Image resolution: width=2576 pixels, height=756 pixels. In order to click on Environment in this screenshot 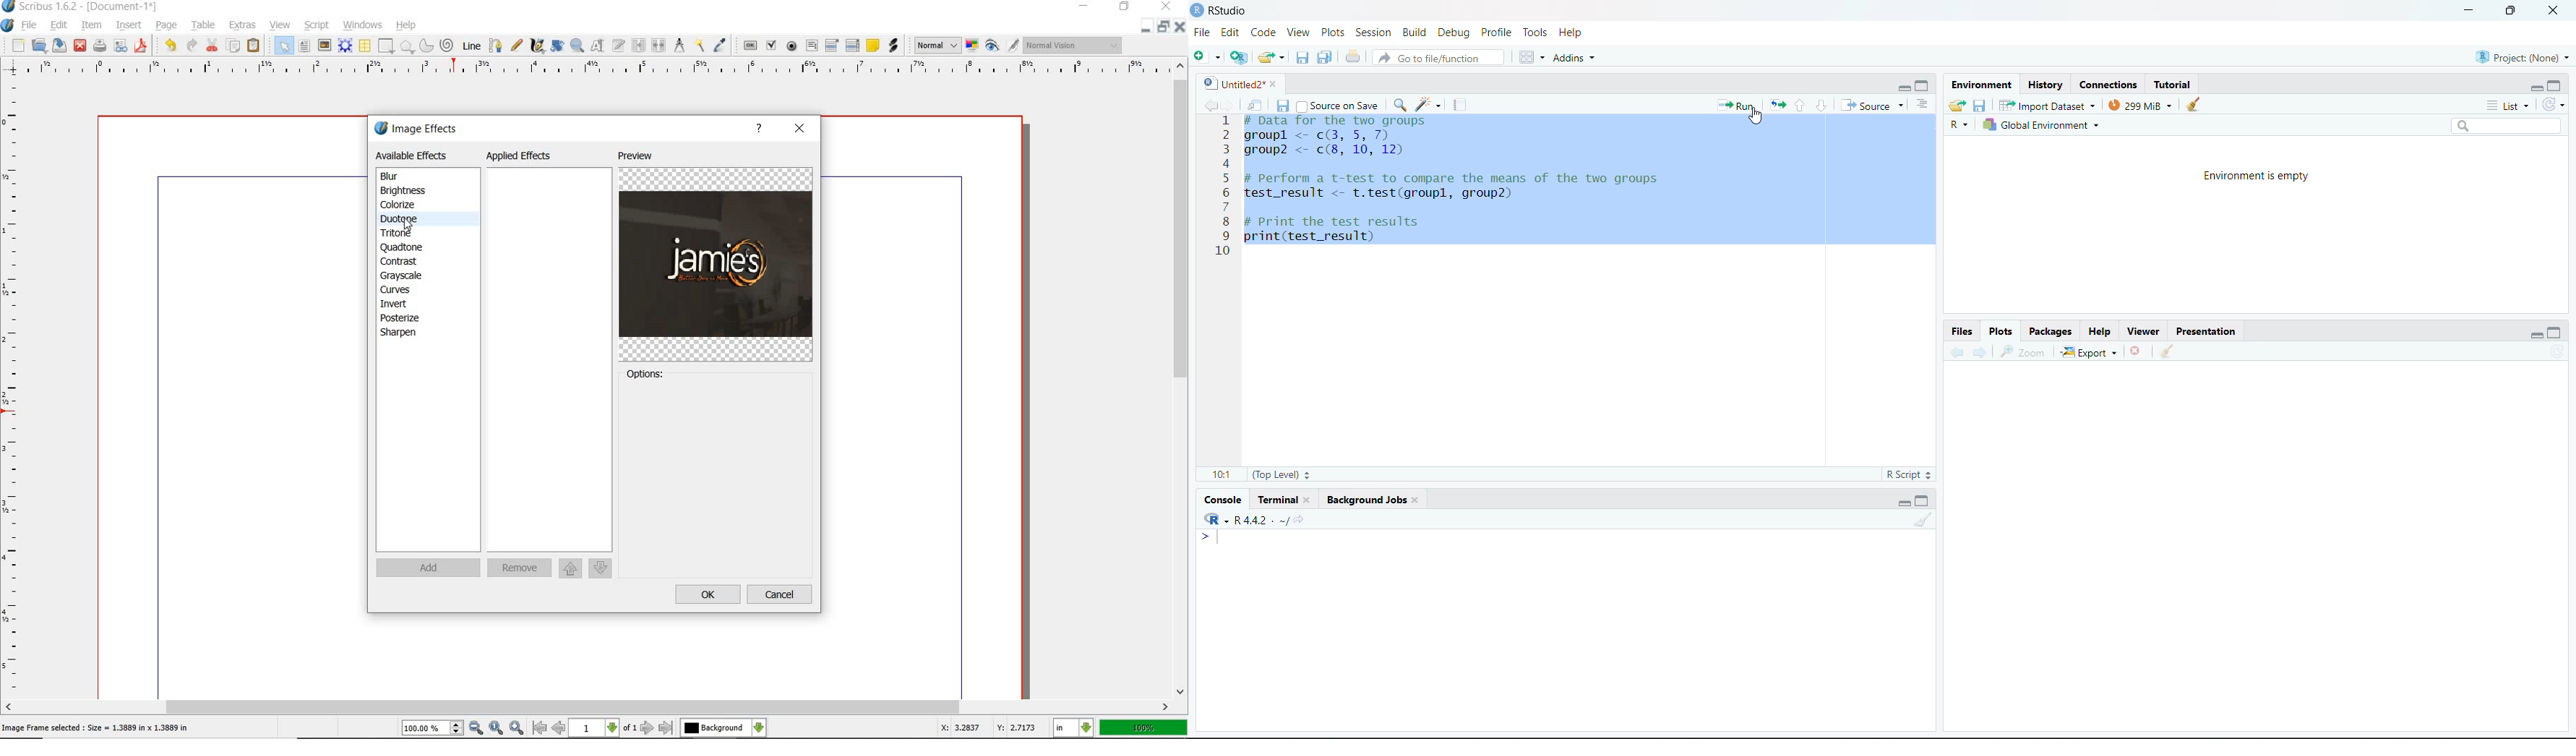, I will do `click(1980, 83)`.